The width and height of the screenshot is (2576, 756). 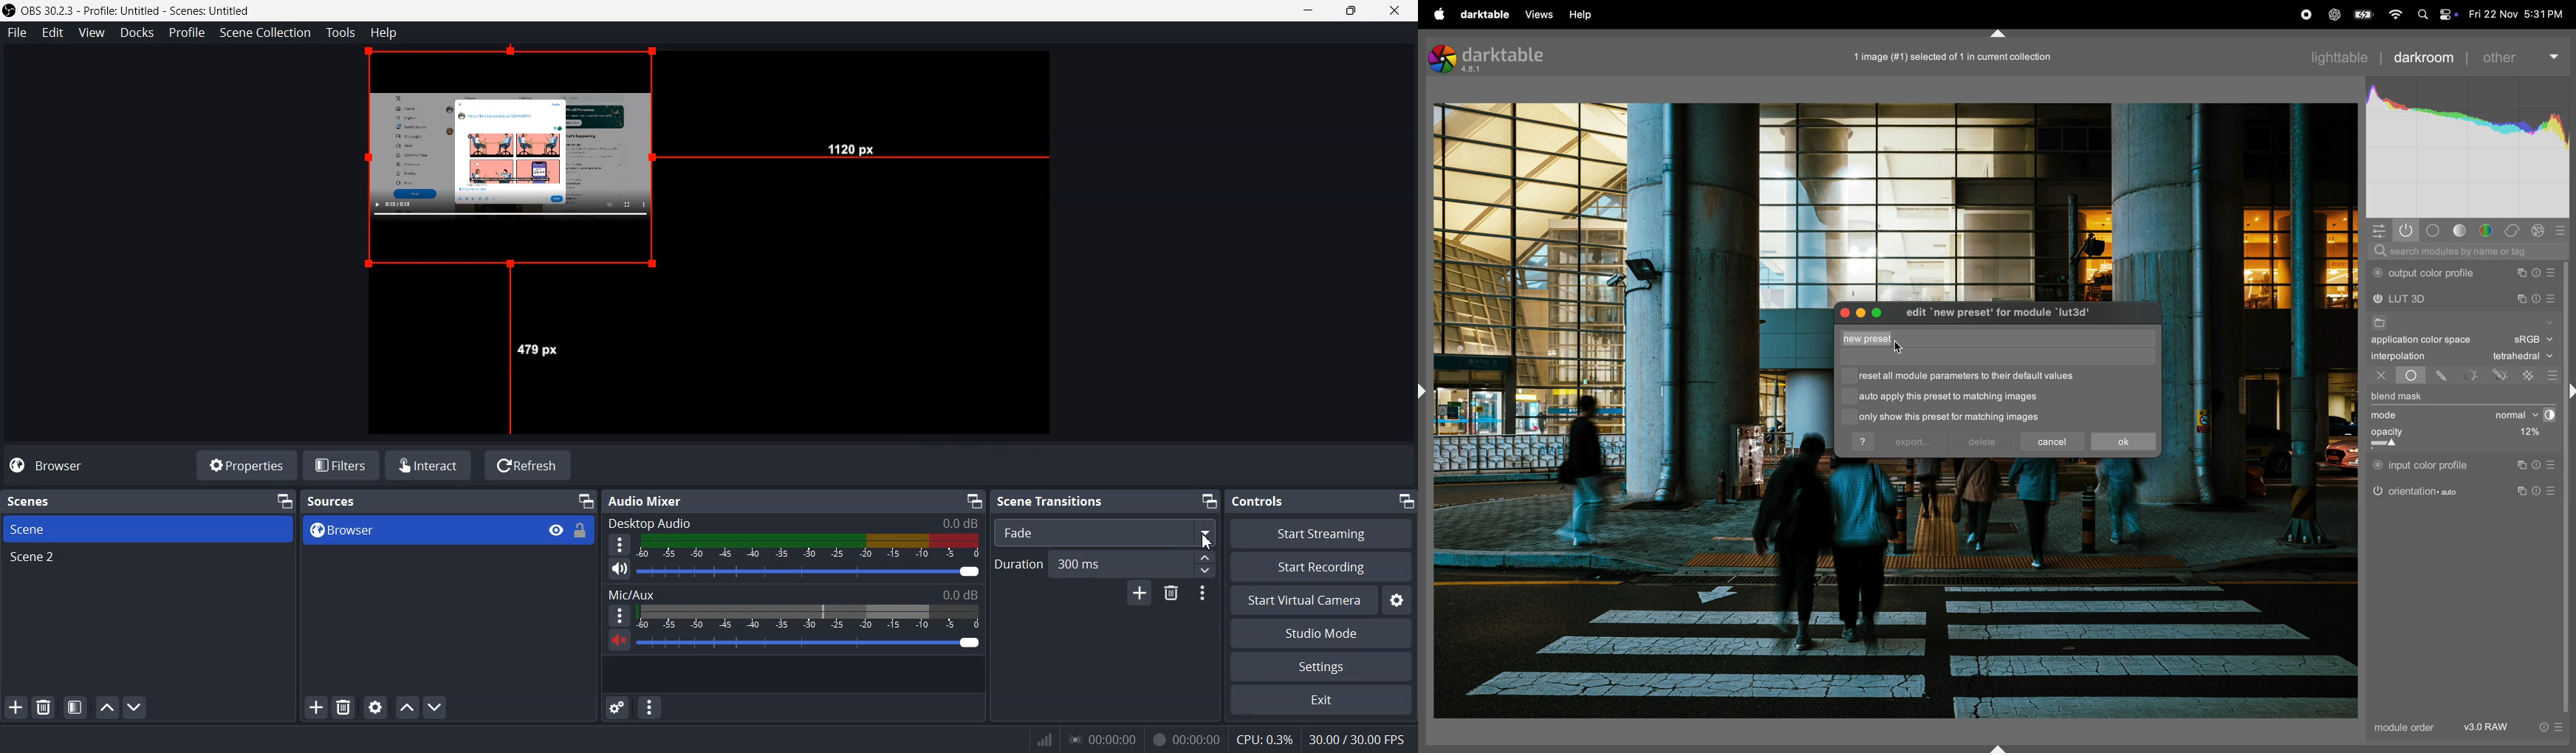 I want to click on Properties, so click(x=247, y=465).